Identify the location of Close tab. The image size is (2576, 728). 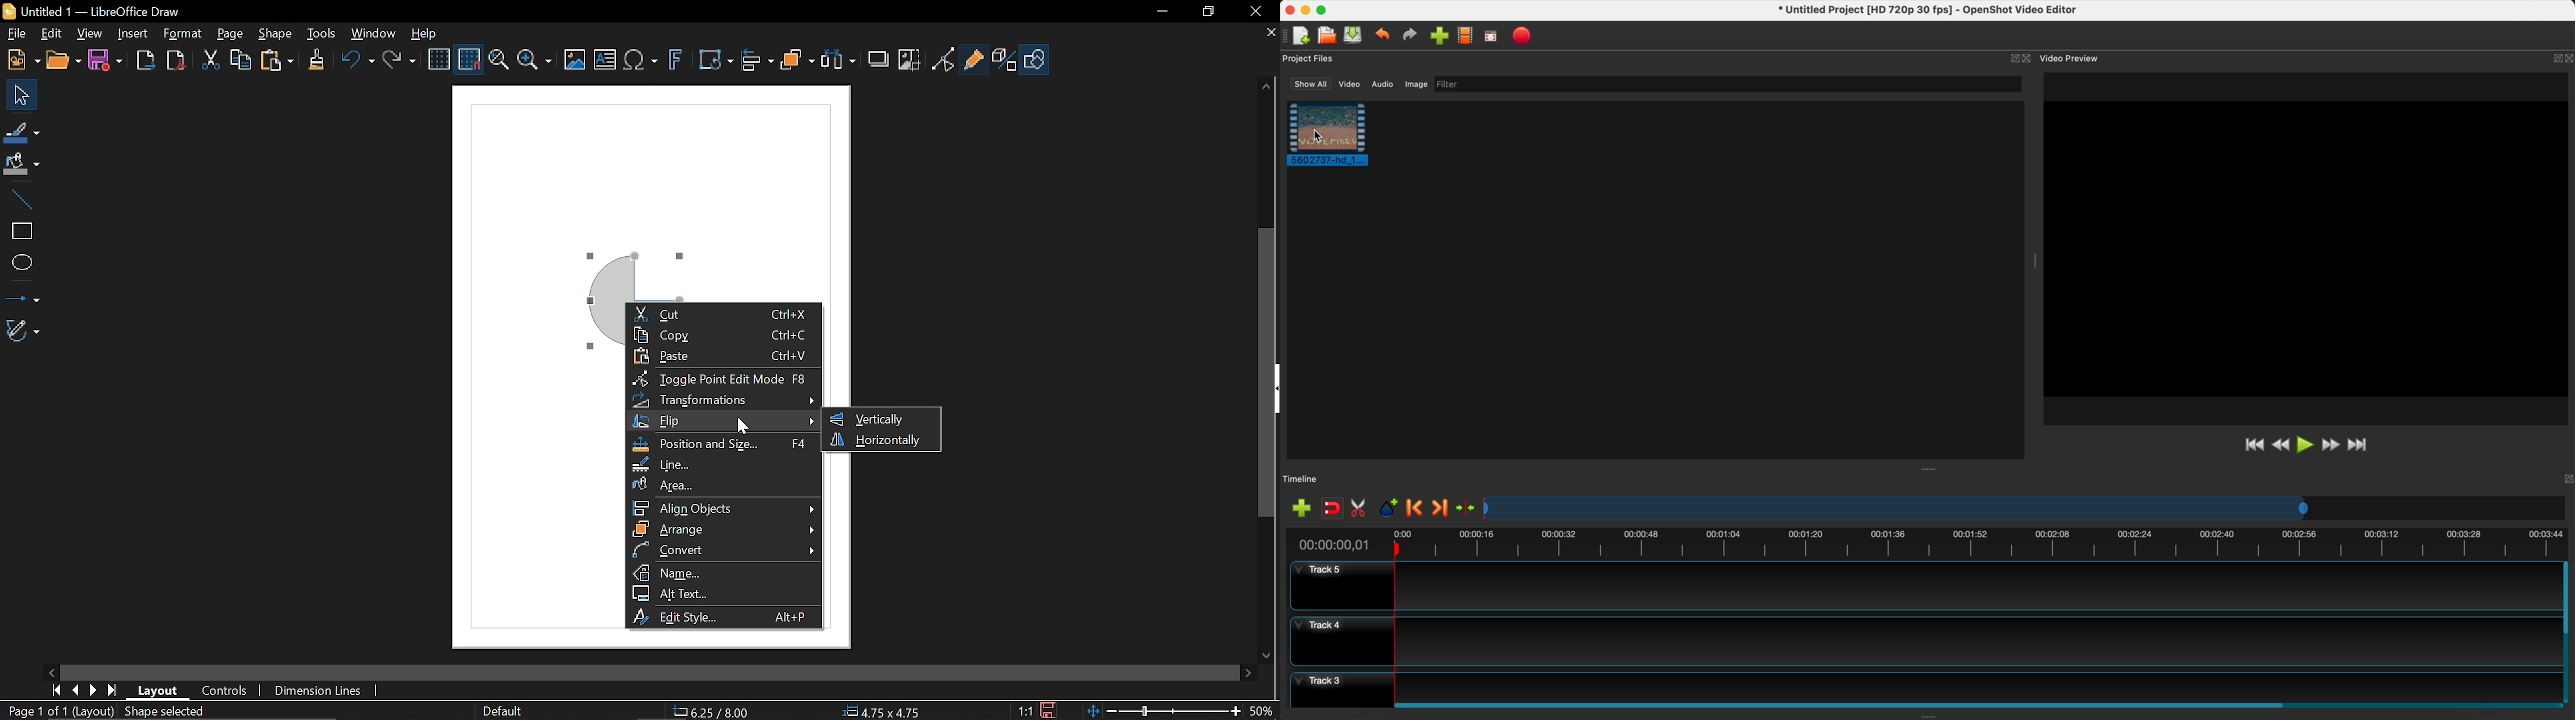
(1271, 33).